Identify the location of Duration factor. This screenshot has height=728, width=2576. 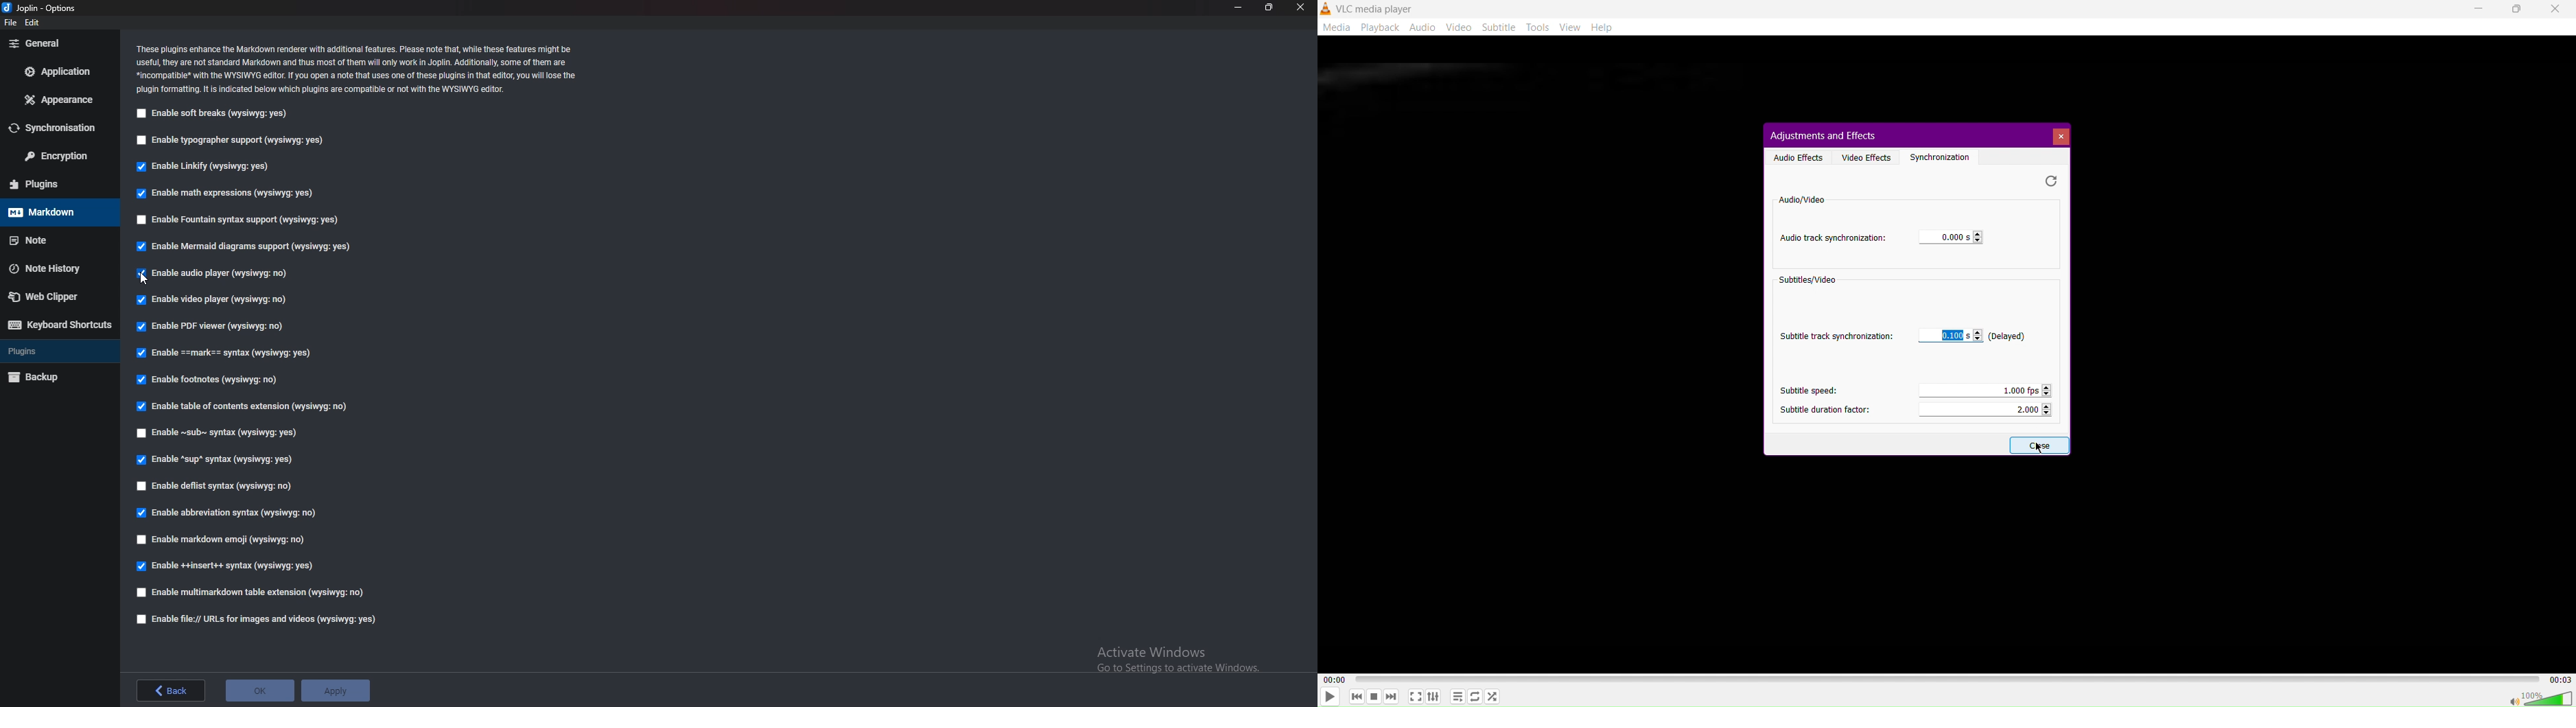
(1987, 411).